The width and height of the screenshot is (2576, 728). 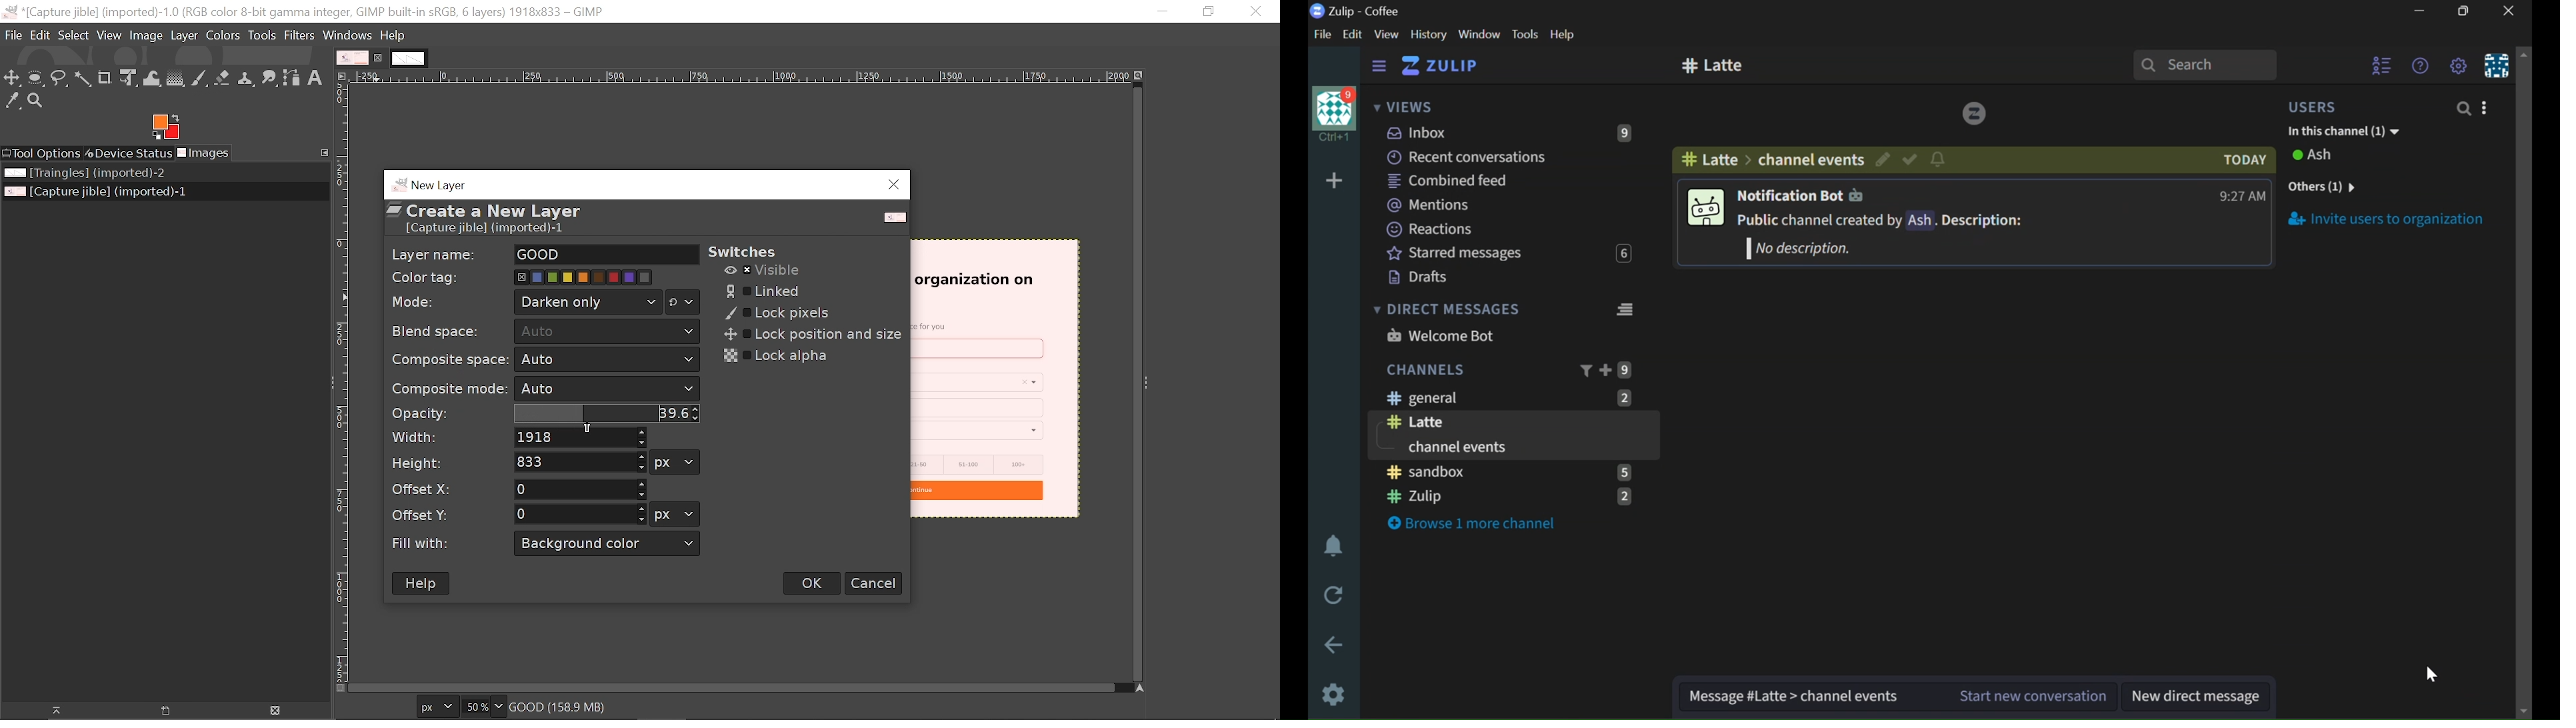 What do you see at coordinates (1503, 307) in the screenshot?
I see `DIRECT MESSAGES` at bounding box center [1503, 307].